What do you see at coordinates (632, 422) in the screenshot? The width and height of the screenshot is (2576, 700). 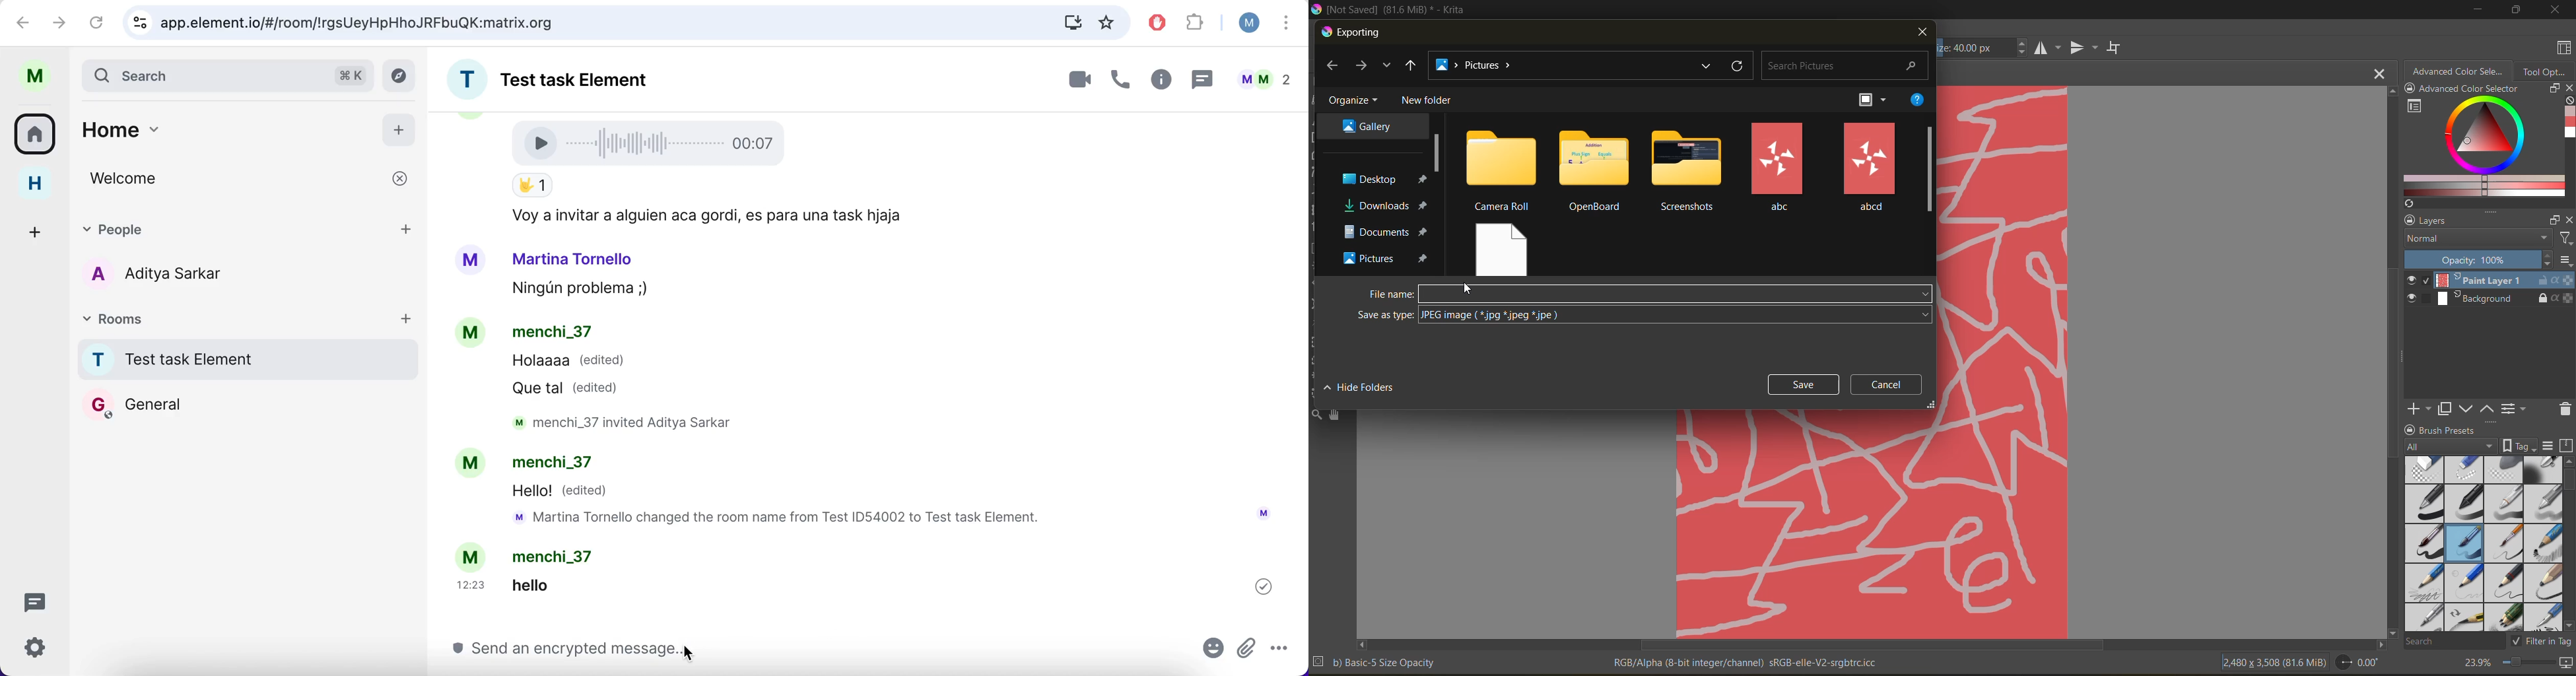 I see `M menchi_3/ Invited Aditya Sarkar` at bounding box center [632, 422].